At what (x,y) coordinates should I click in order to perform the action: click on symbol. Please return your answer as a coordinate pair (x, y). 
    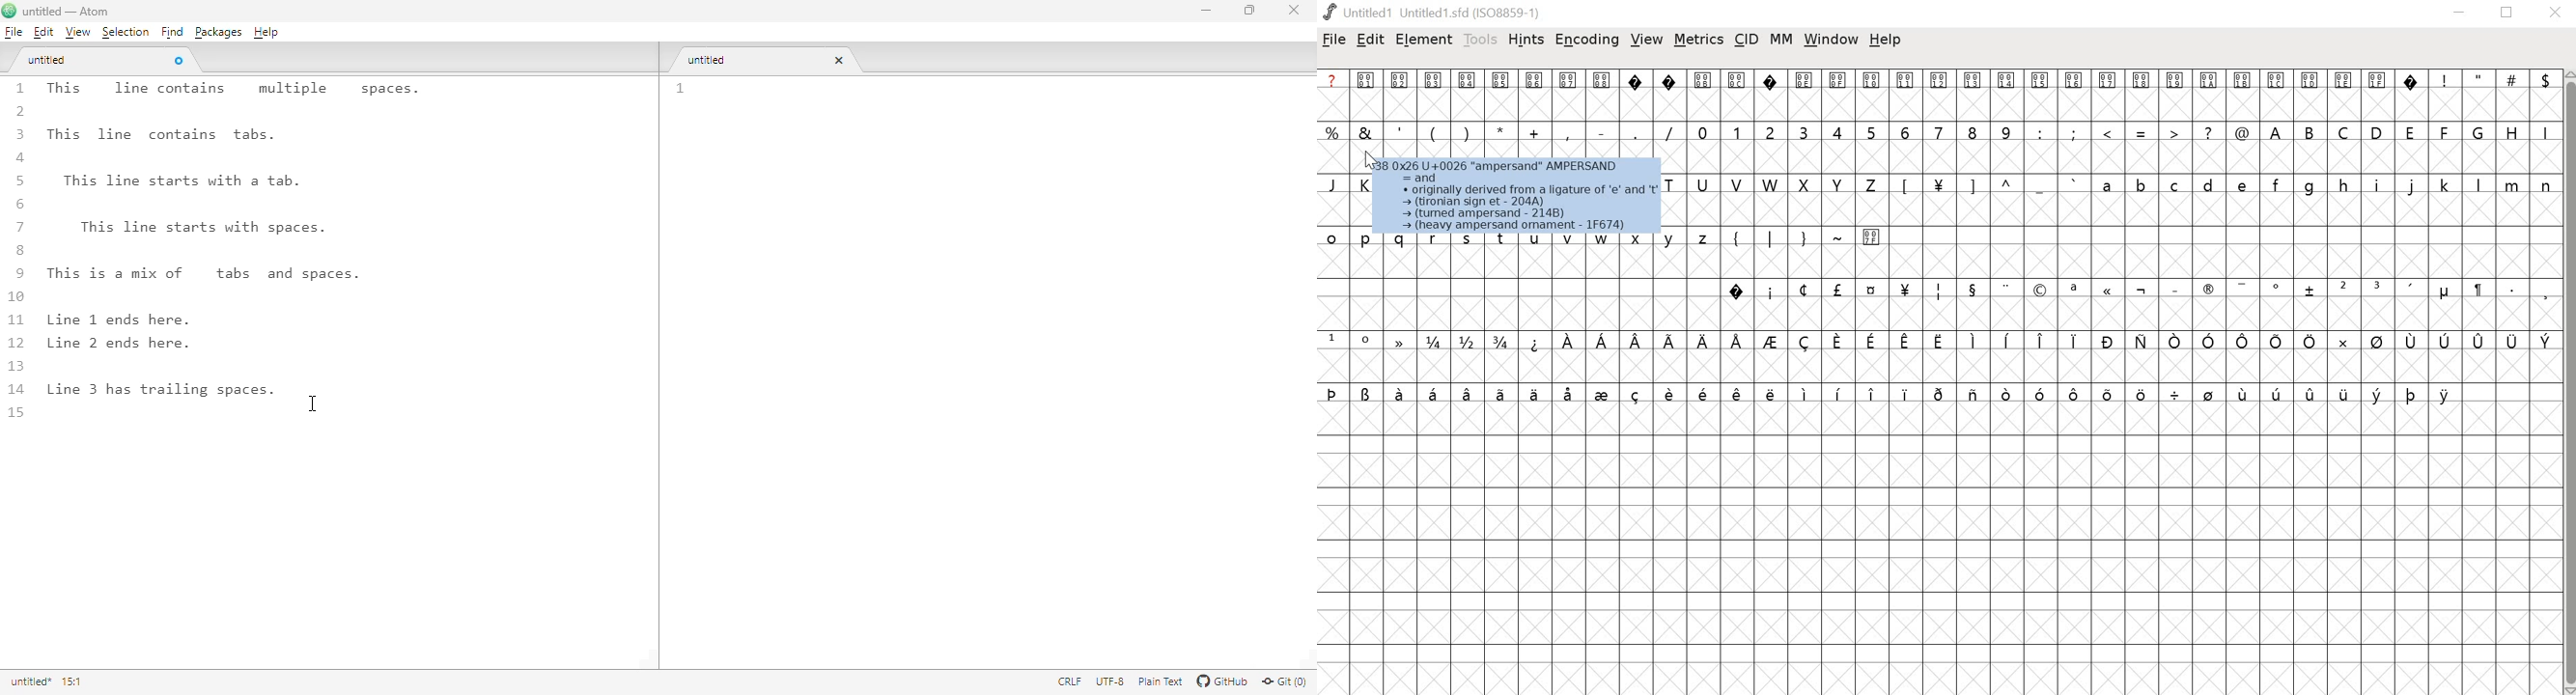
    Looking at the image, I should click on (1468, 393).